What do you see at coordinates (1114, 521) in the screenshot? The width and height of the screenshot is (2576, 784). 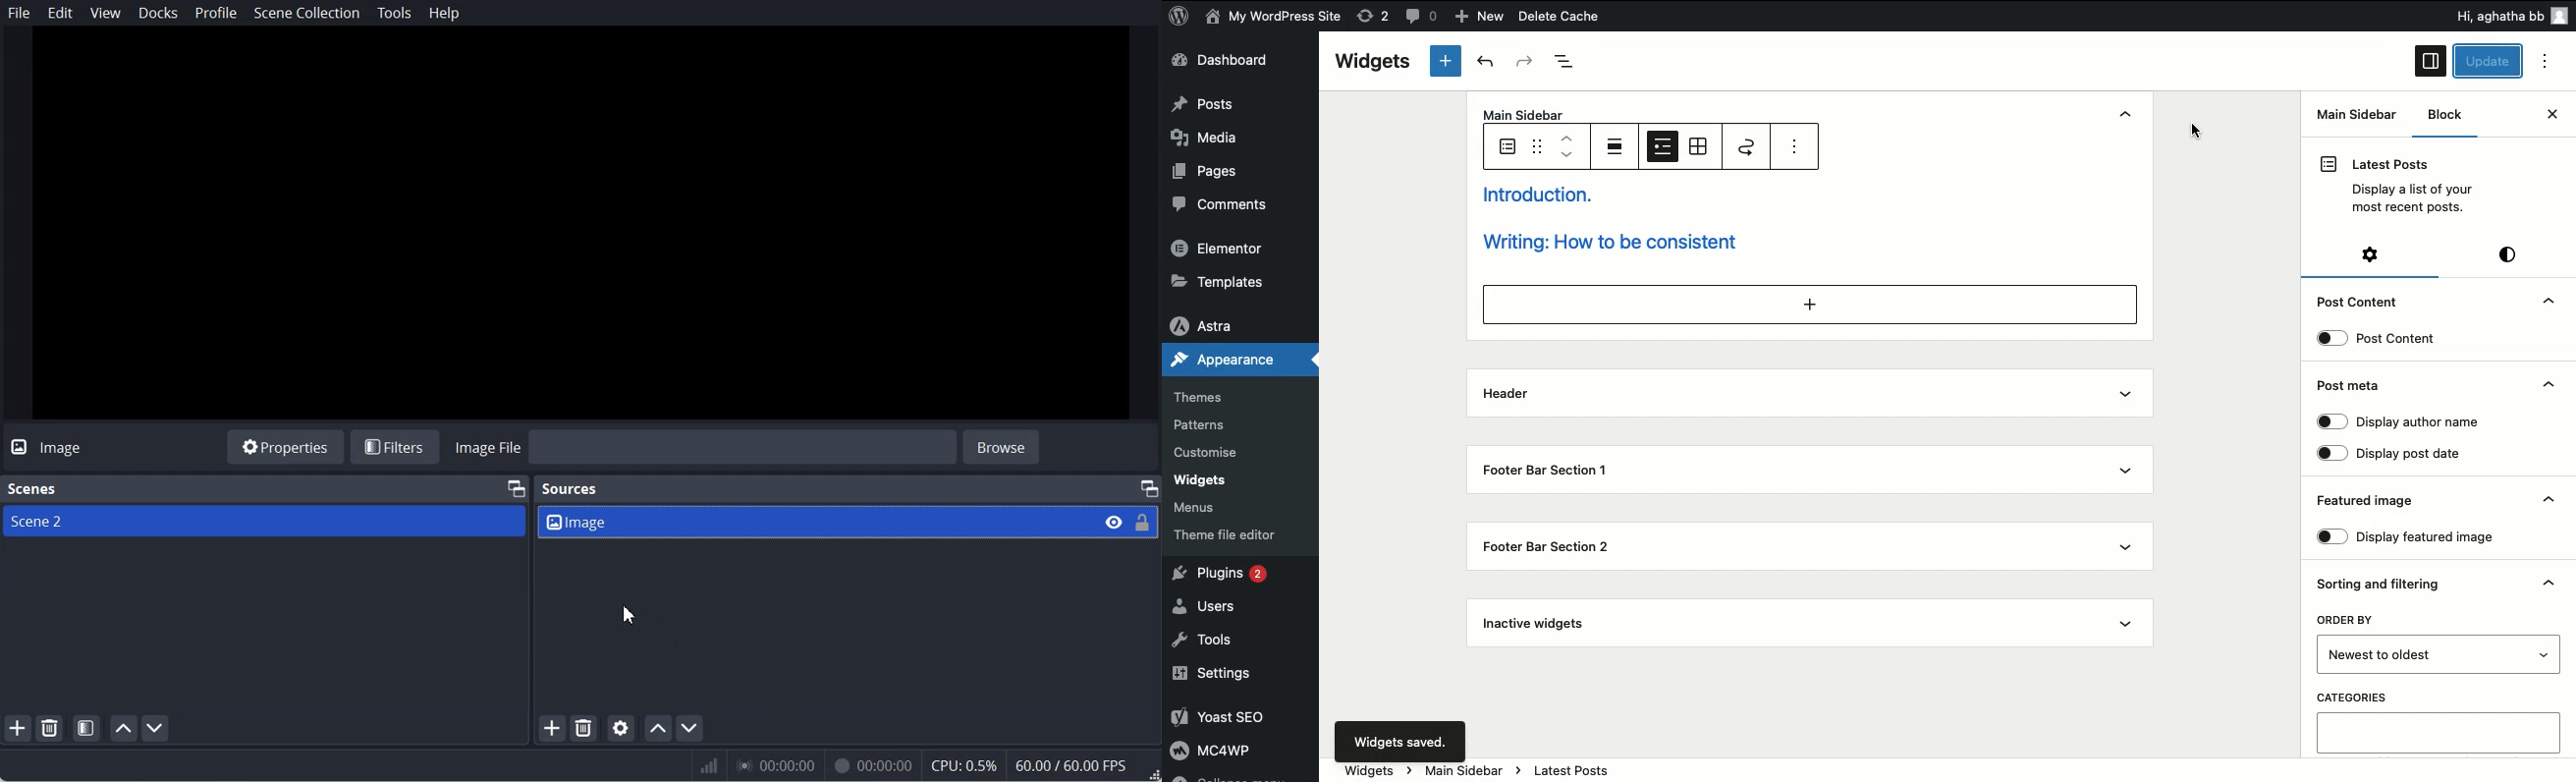 I see `Eye` at bounding box center [1114, 521].